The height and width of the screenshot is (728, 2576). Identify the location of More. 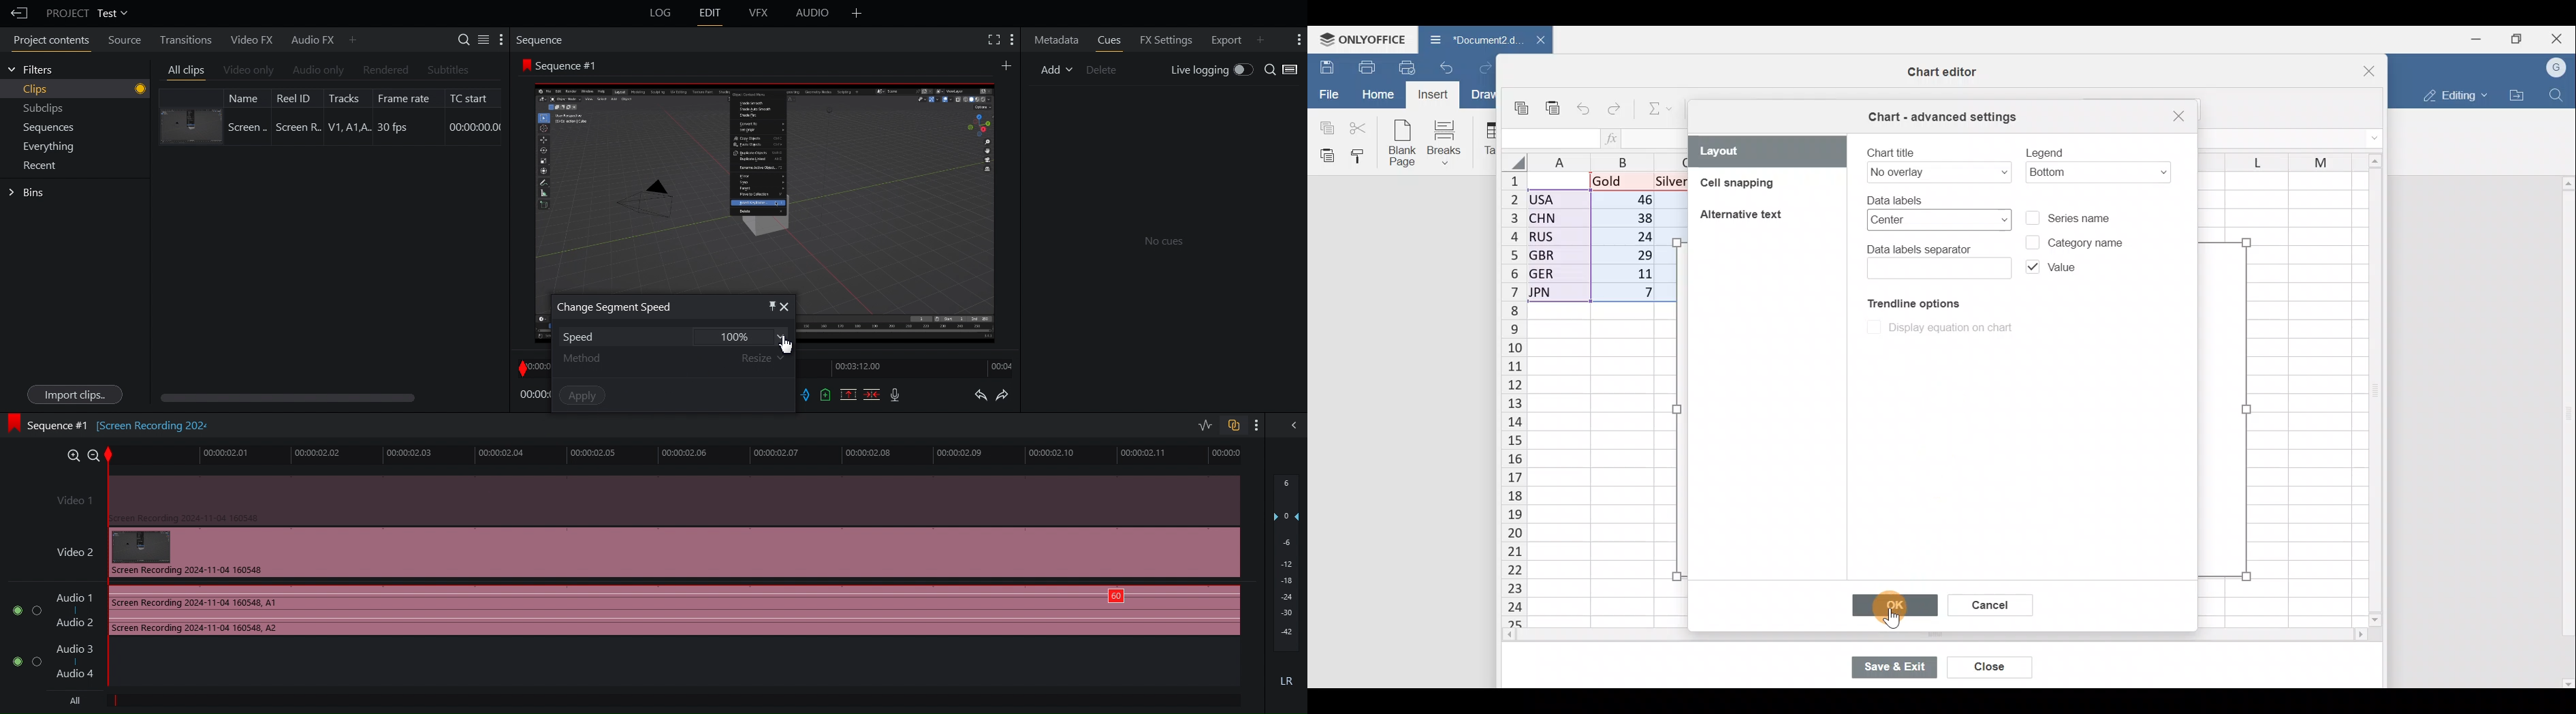
(1266, 38).